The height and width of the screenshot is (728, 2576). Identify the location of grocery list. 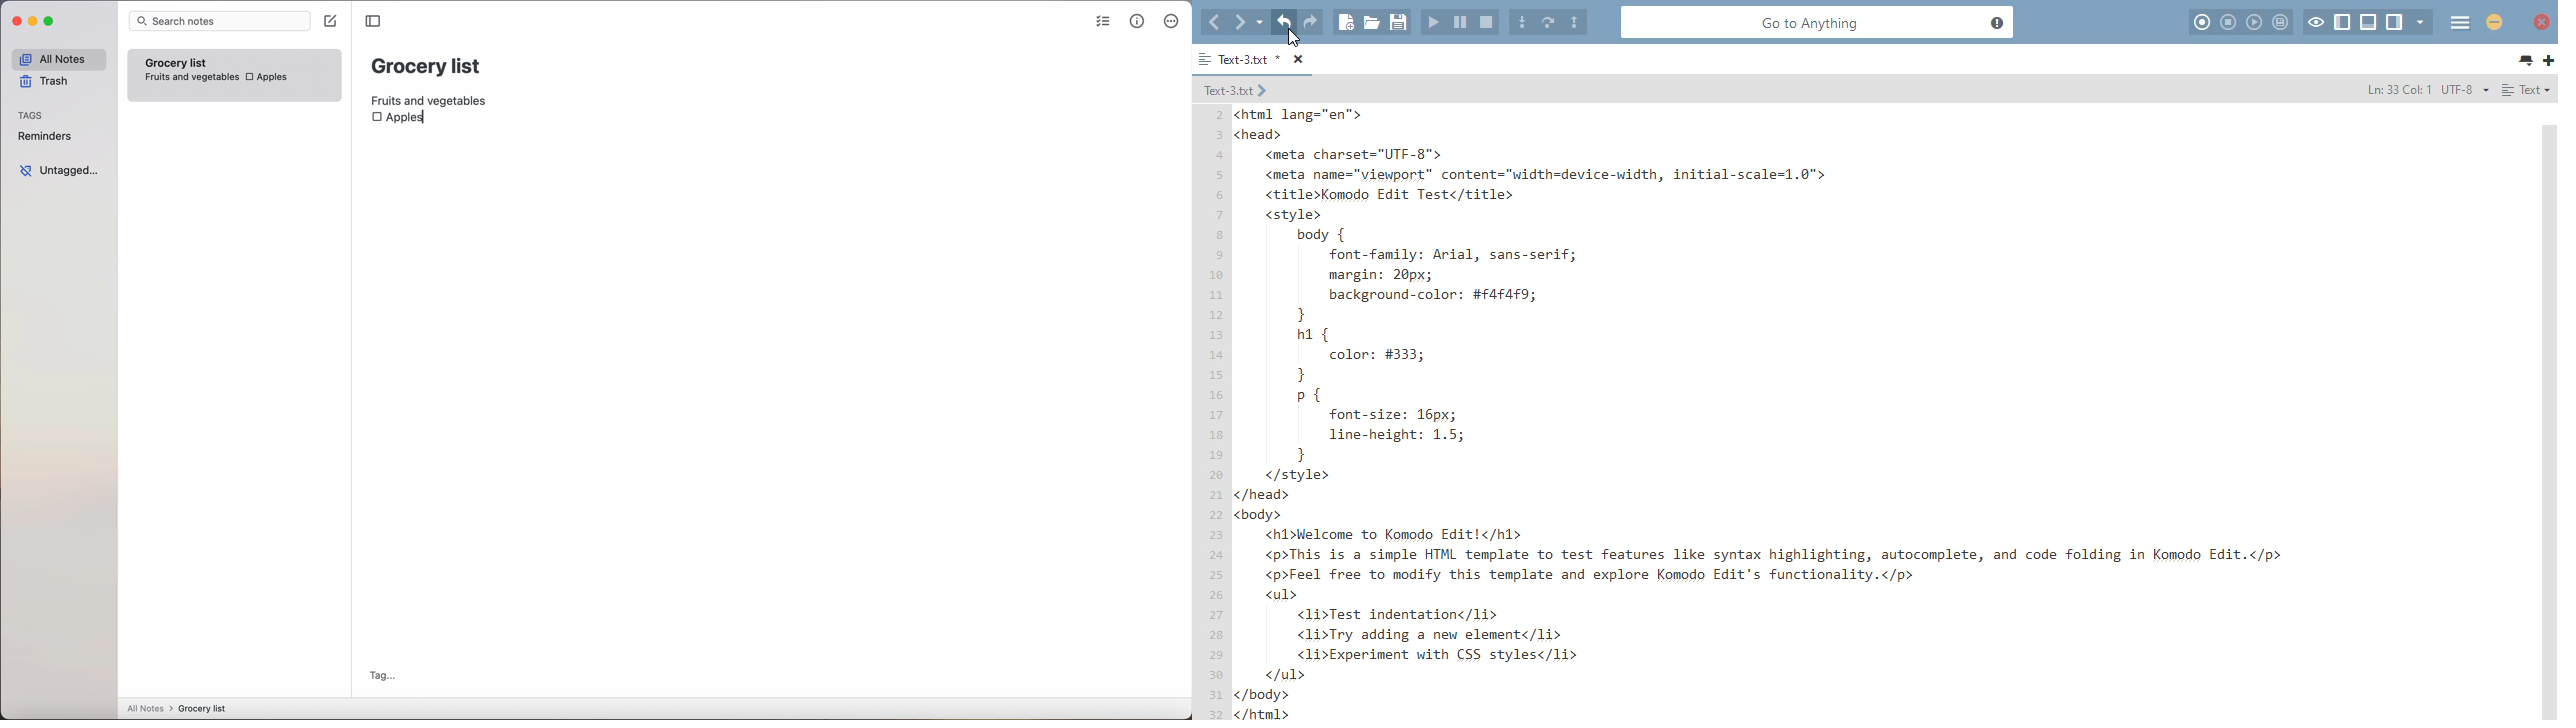
(427, 64).